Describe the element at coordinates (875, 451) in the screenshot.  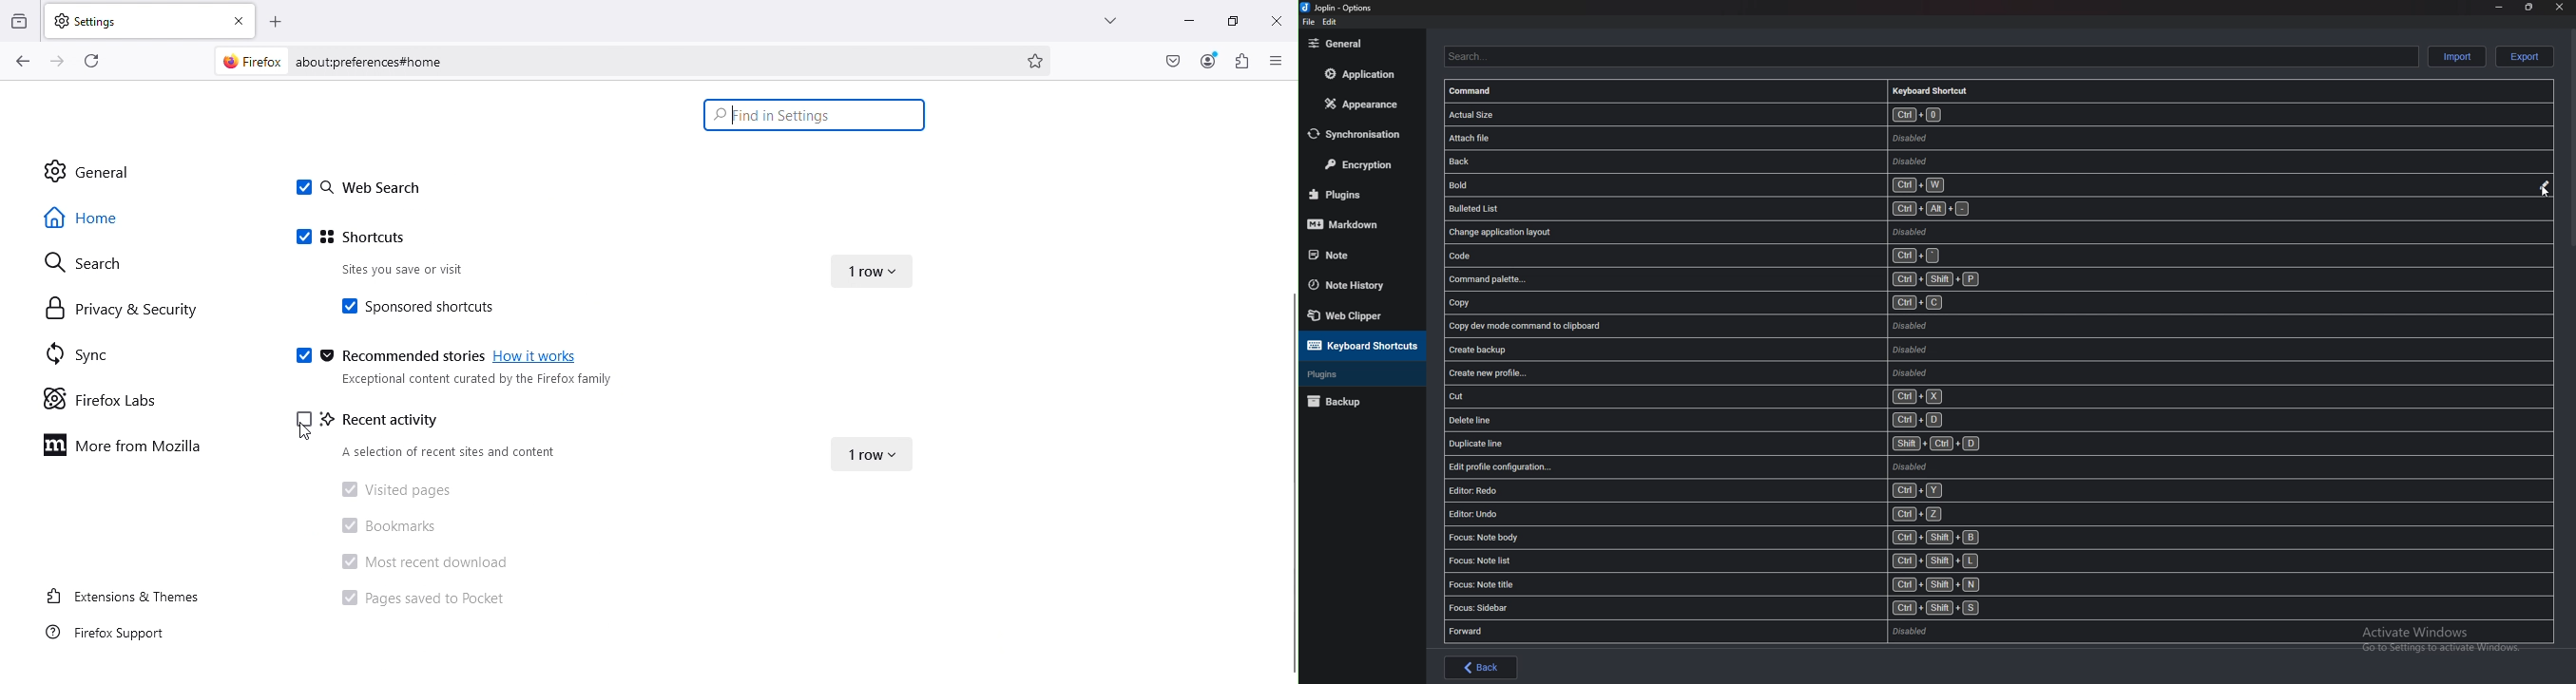
I see `drop down menu` at that location.